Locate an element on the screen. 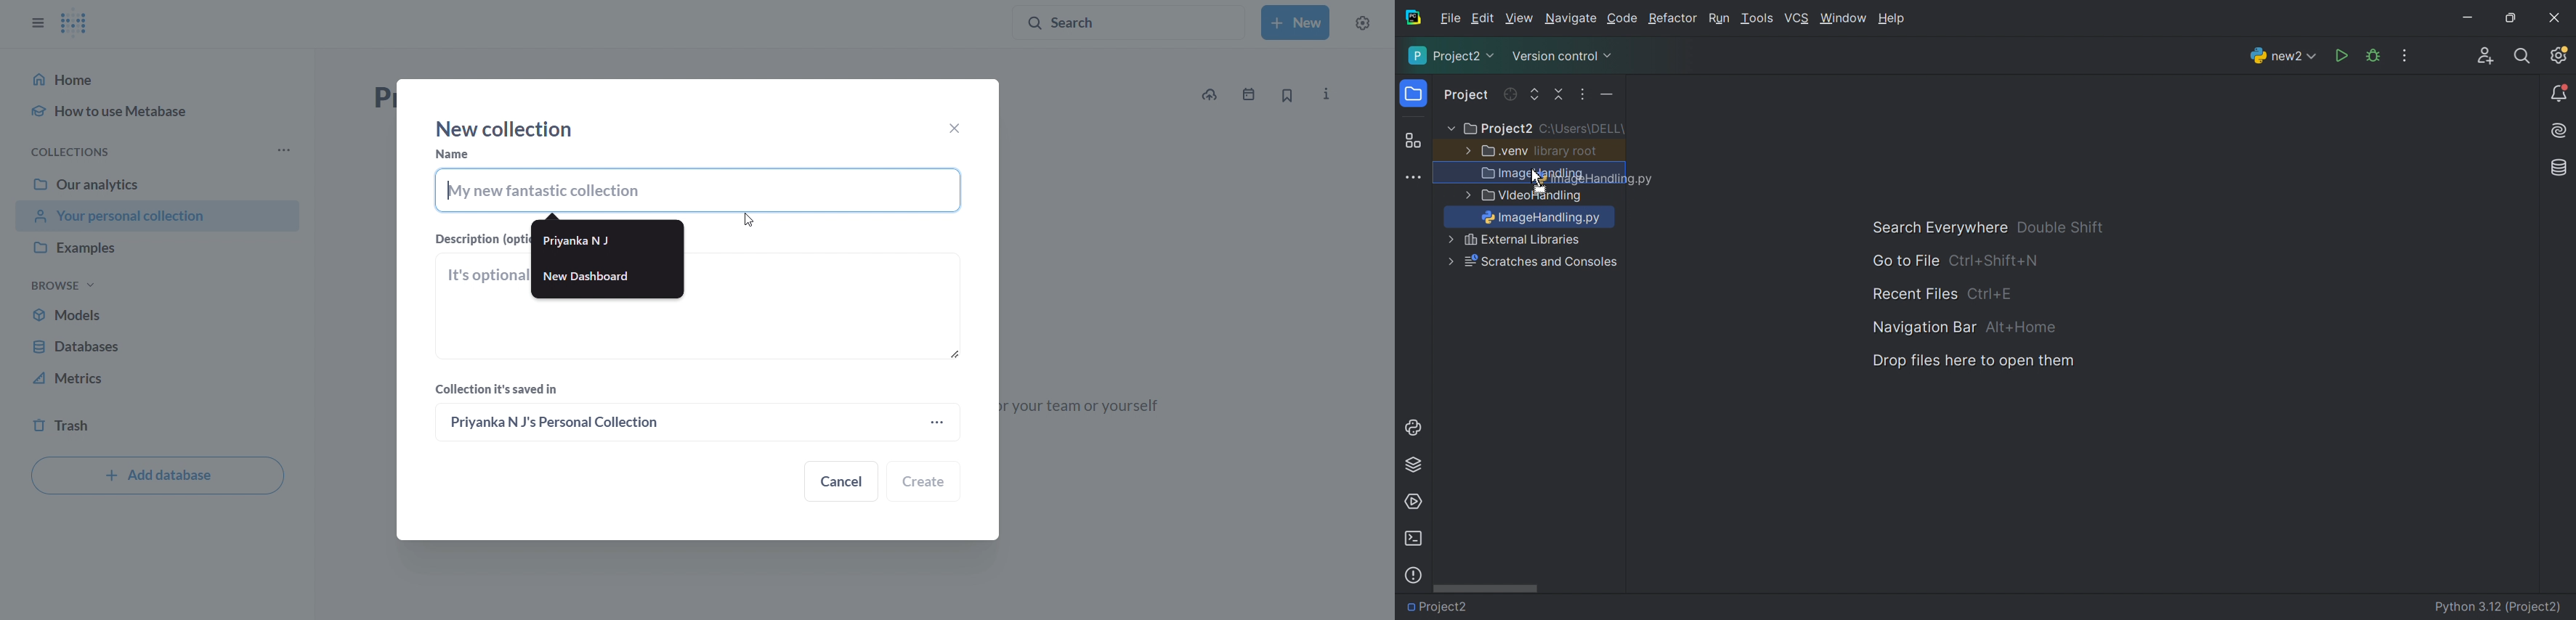 This screenshot has width=2576, height=644. Image Handling is located at coordinates (1533, 175).